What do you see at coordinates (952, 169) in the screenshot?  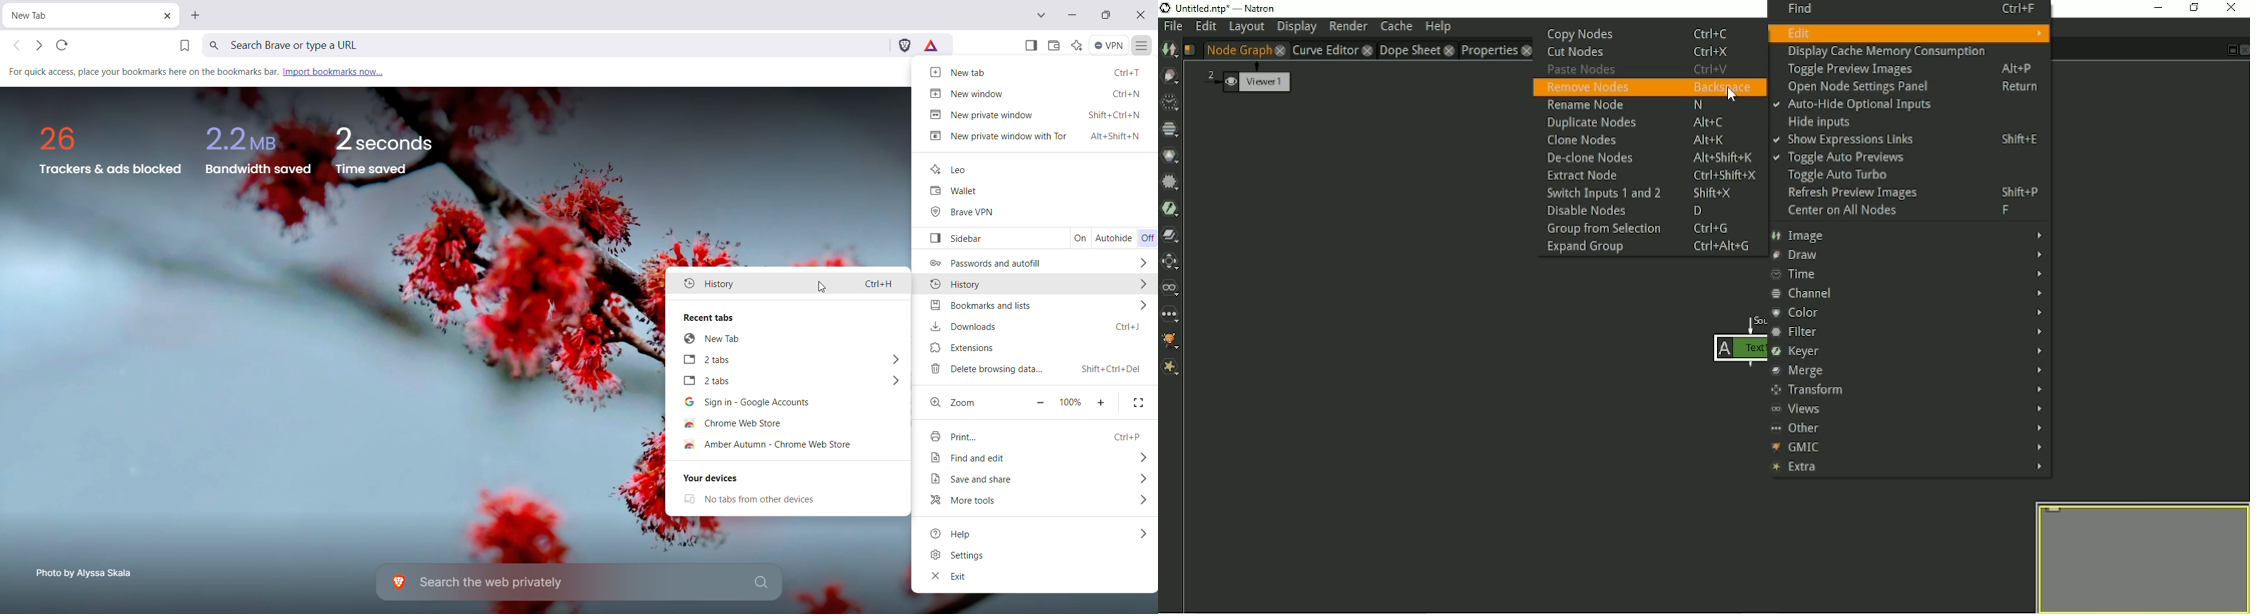 I see `Leo` at bounding box center [952, 169].